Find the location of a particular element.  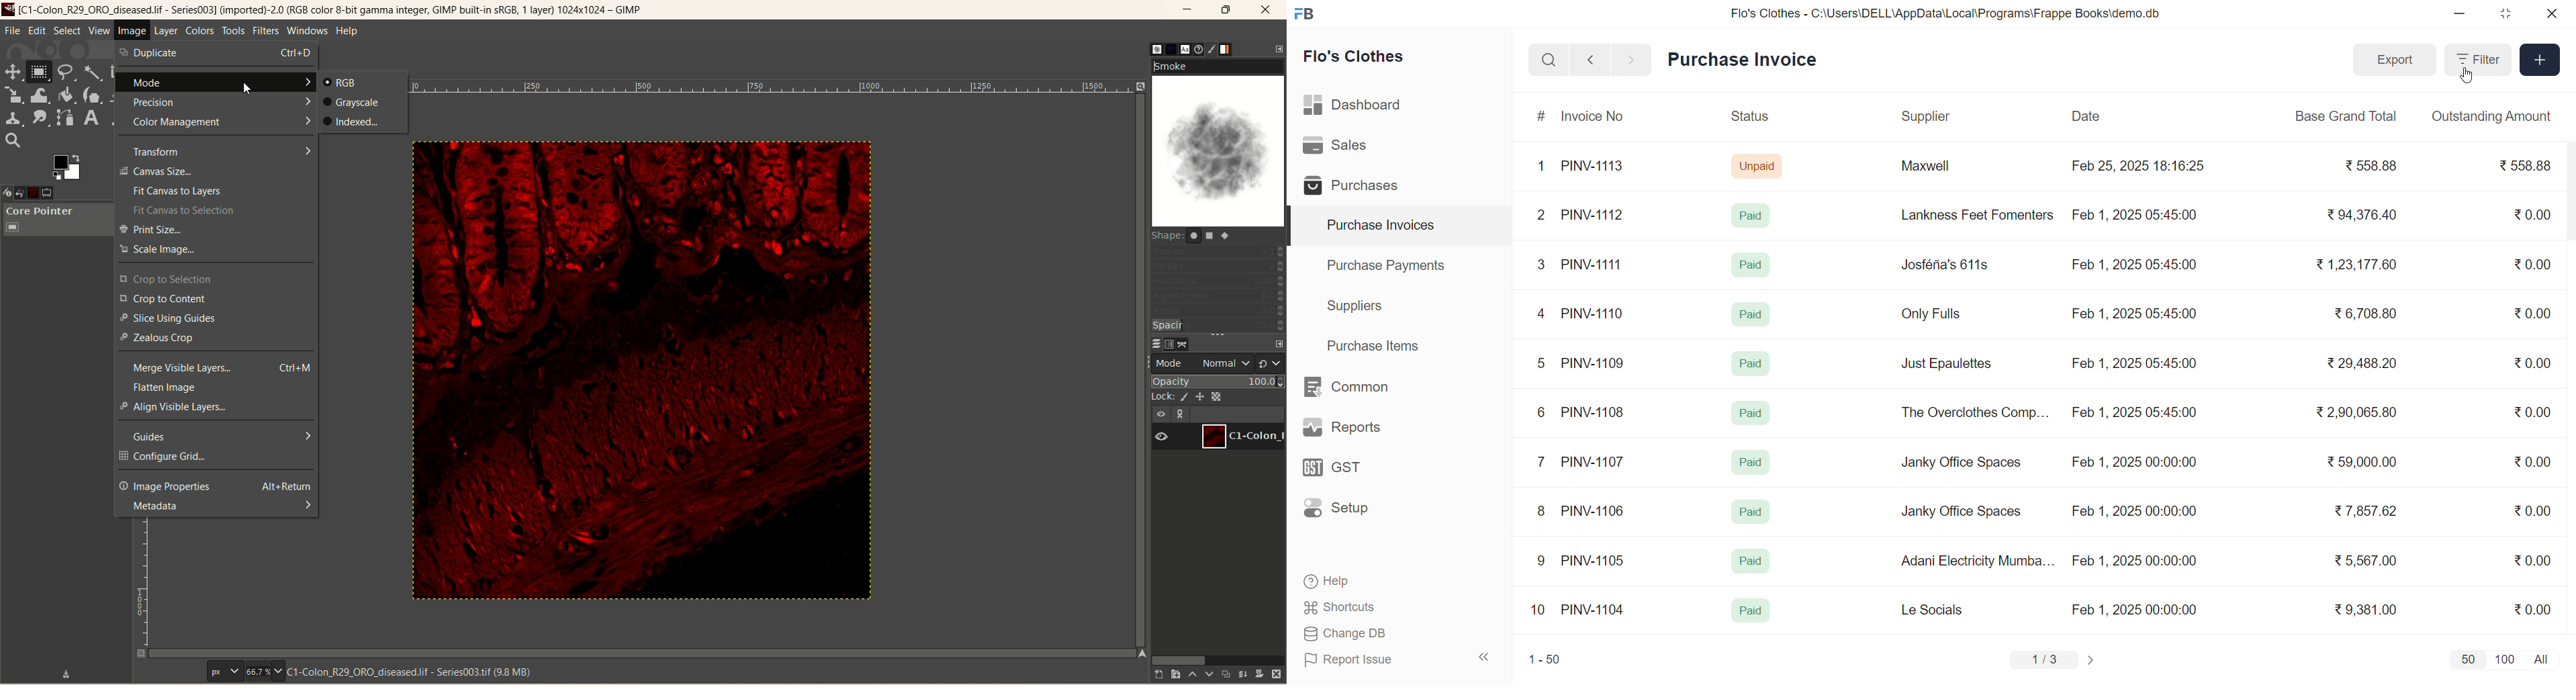

Supplier is located at coordinates (1928, 117).